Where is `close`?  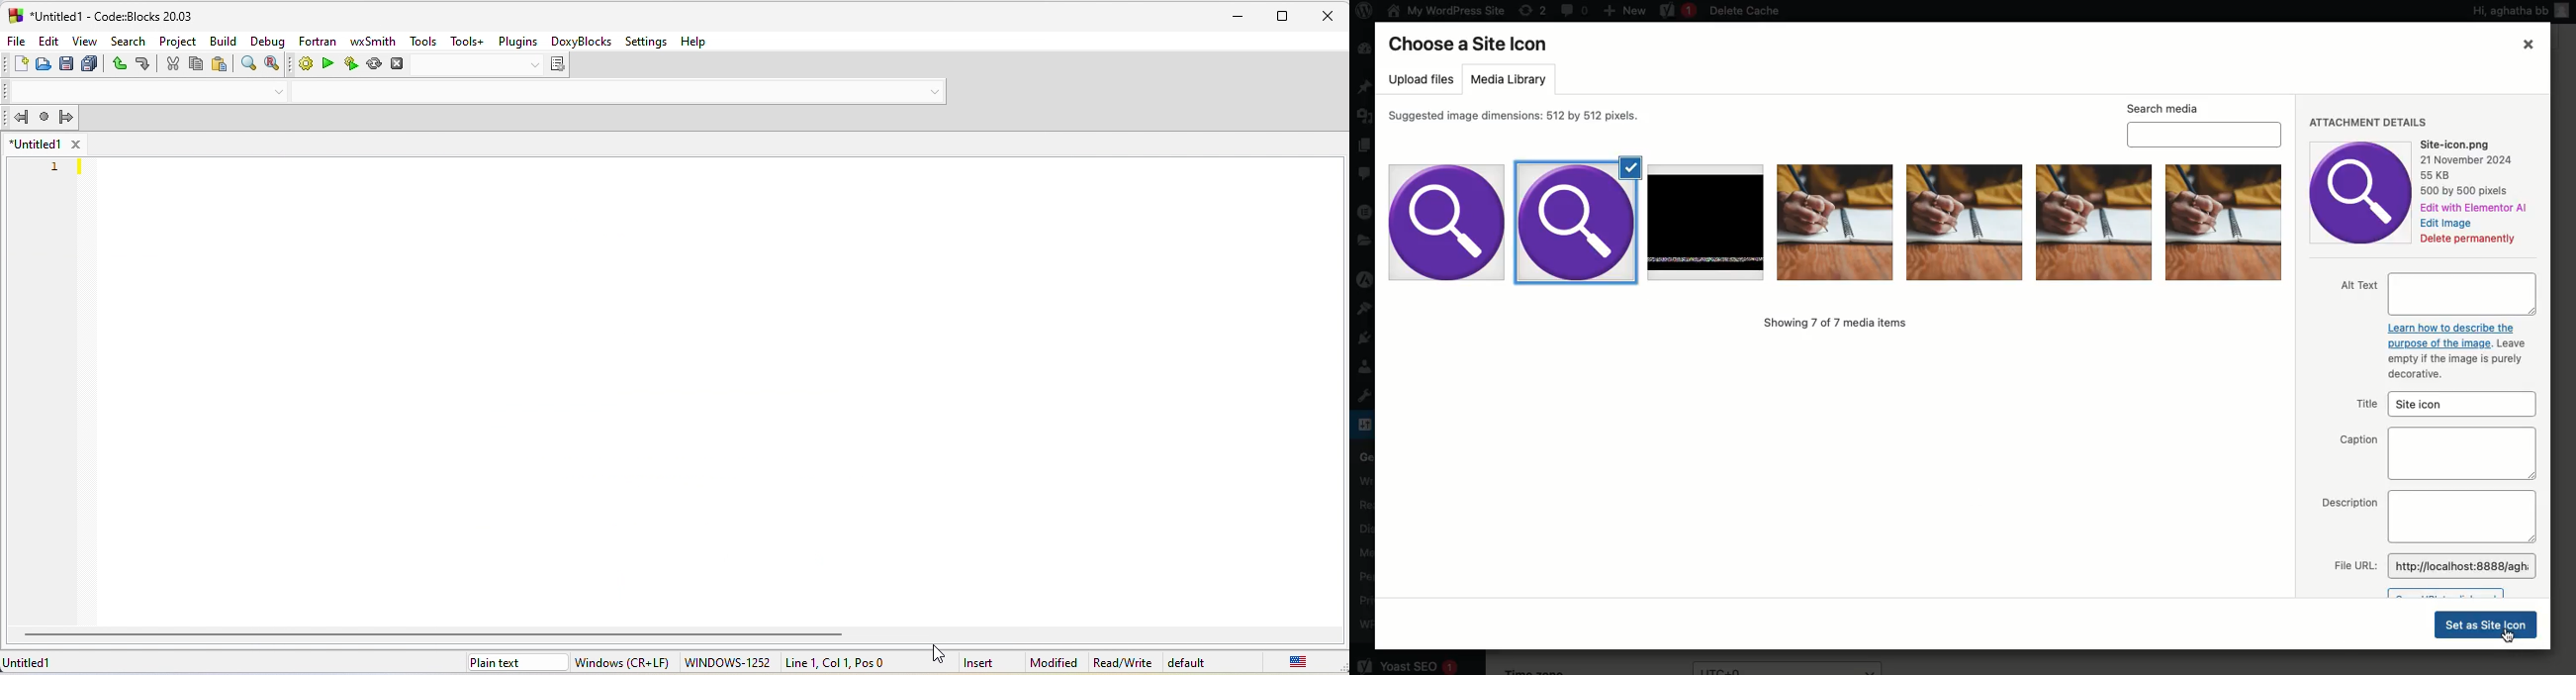
close is located at coordinates (1327, 17).